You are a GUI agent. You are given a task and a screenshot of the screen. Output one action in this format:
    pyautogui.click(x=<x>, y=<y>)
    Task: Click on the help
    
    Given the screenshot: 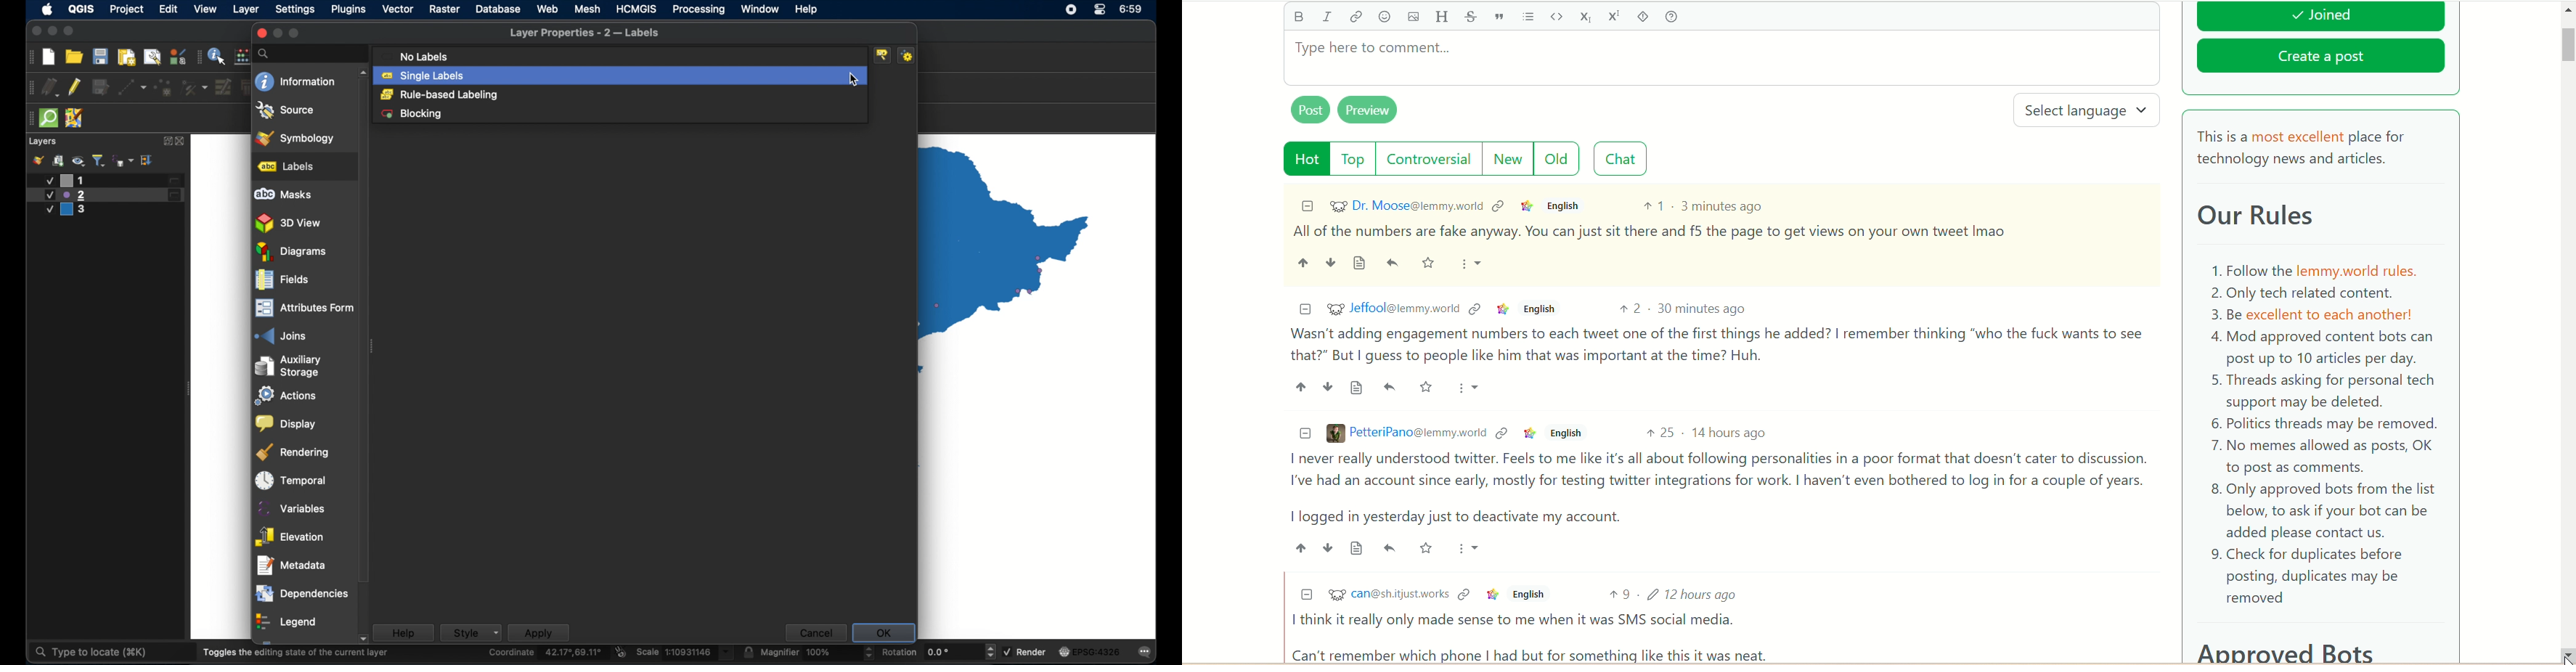 What is the action you would take?
    pyautogui.click(x=1671, y=17)
    